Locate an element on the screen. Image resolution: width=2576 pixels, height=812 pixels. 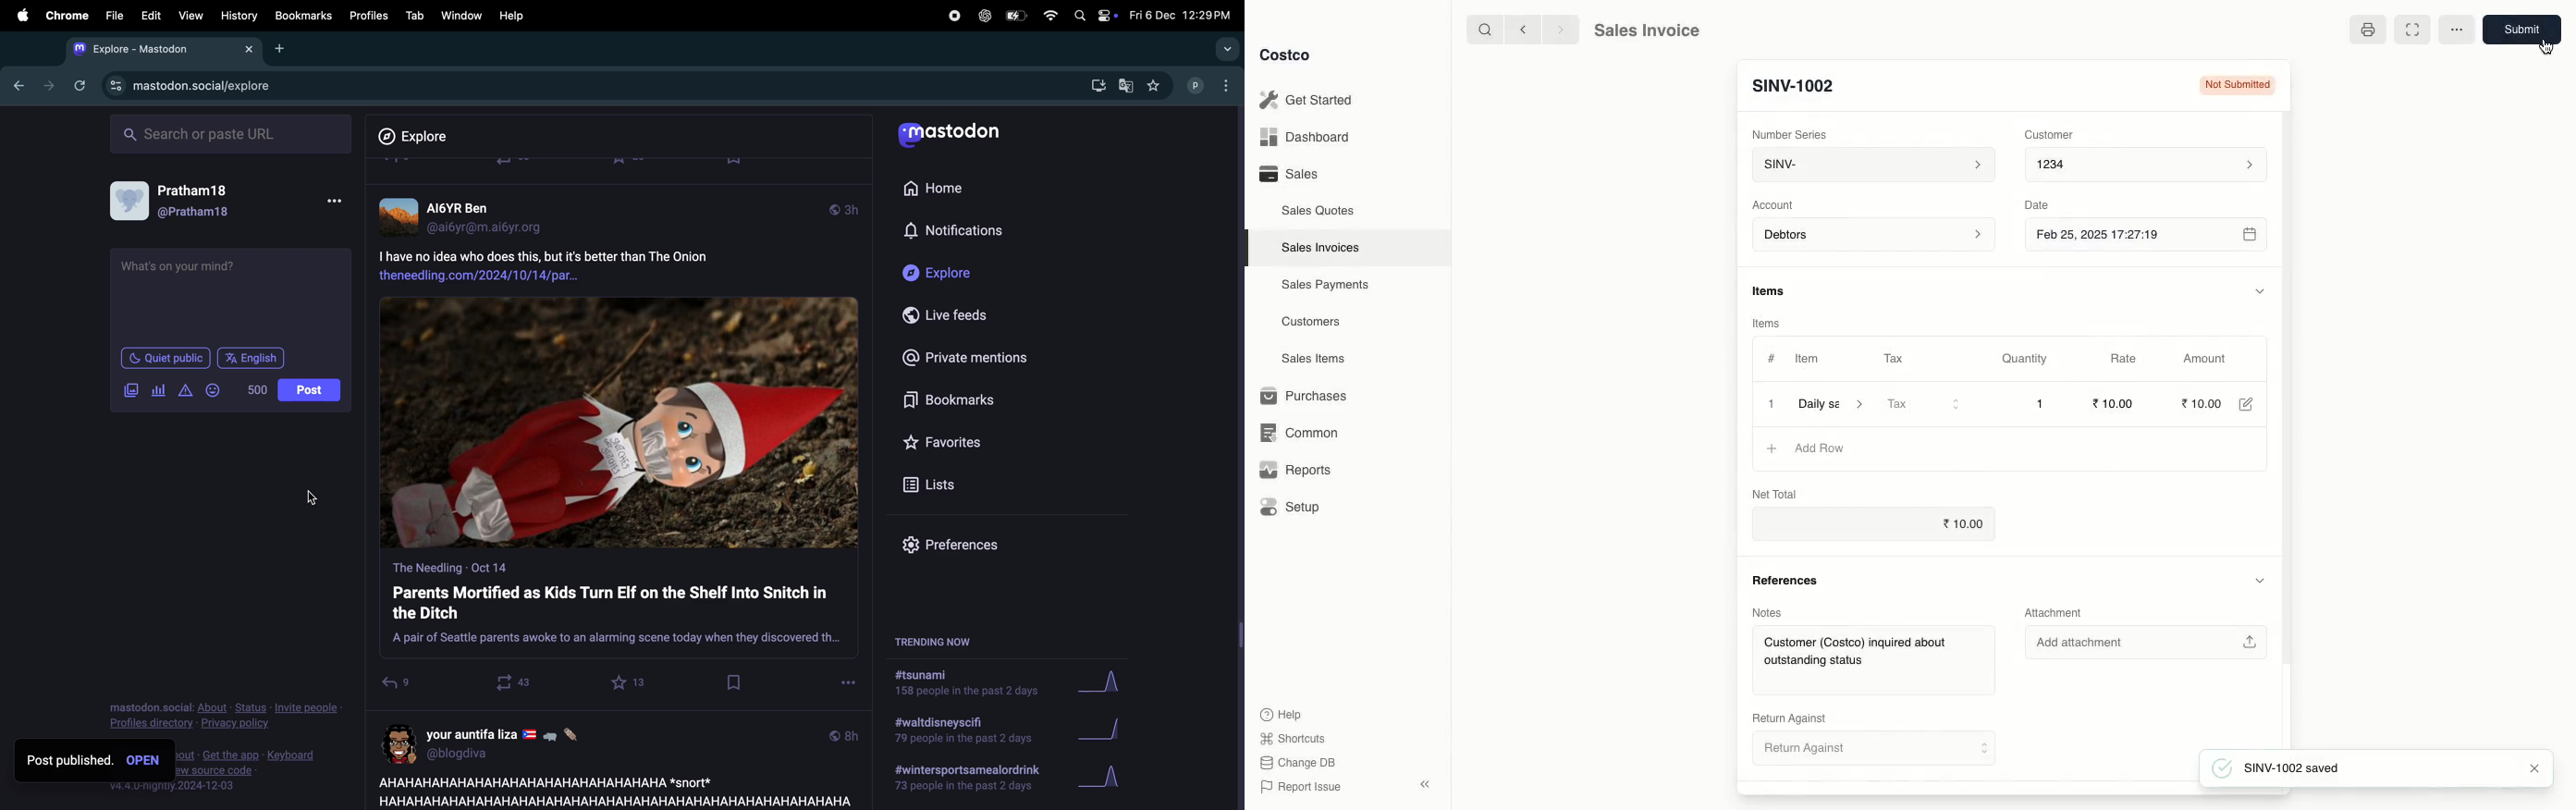
Customer is located at coordinates (2055, 136).